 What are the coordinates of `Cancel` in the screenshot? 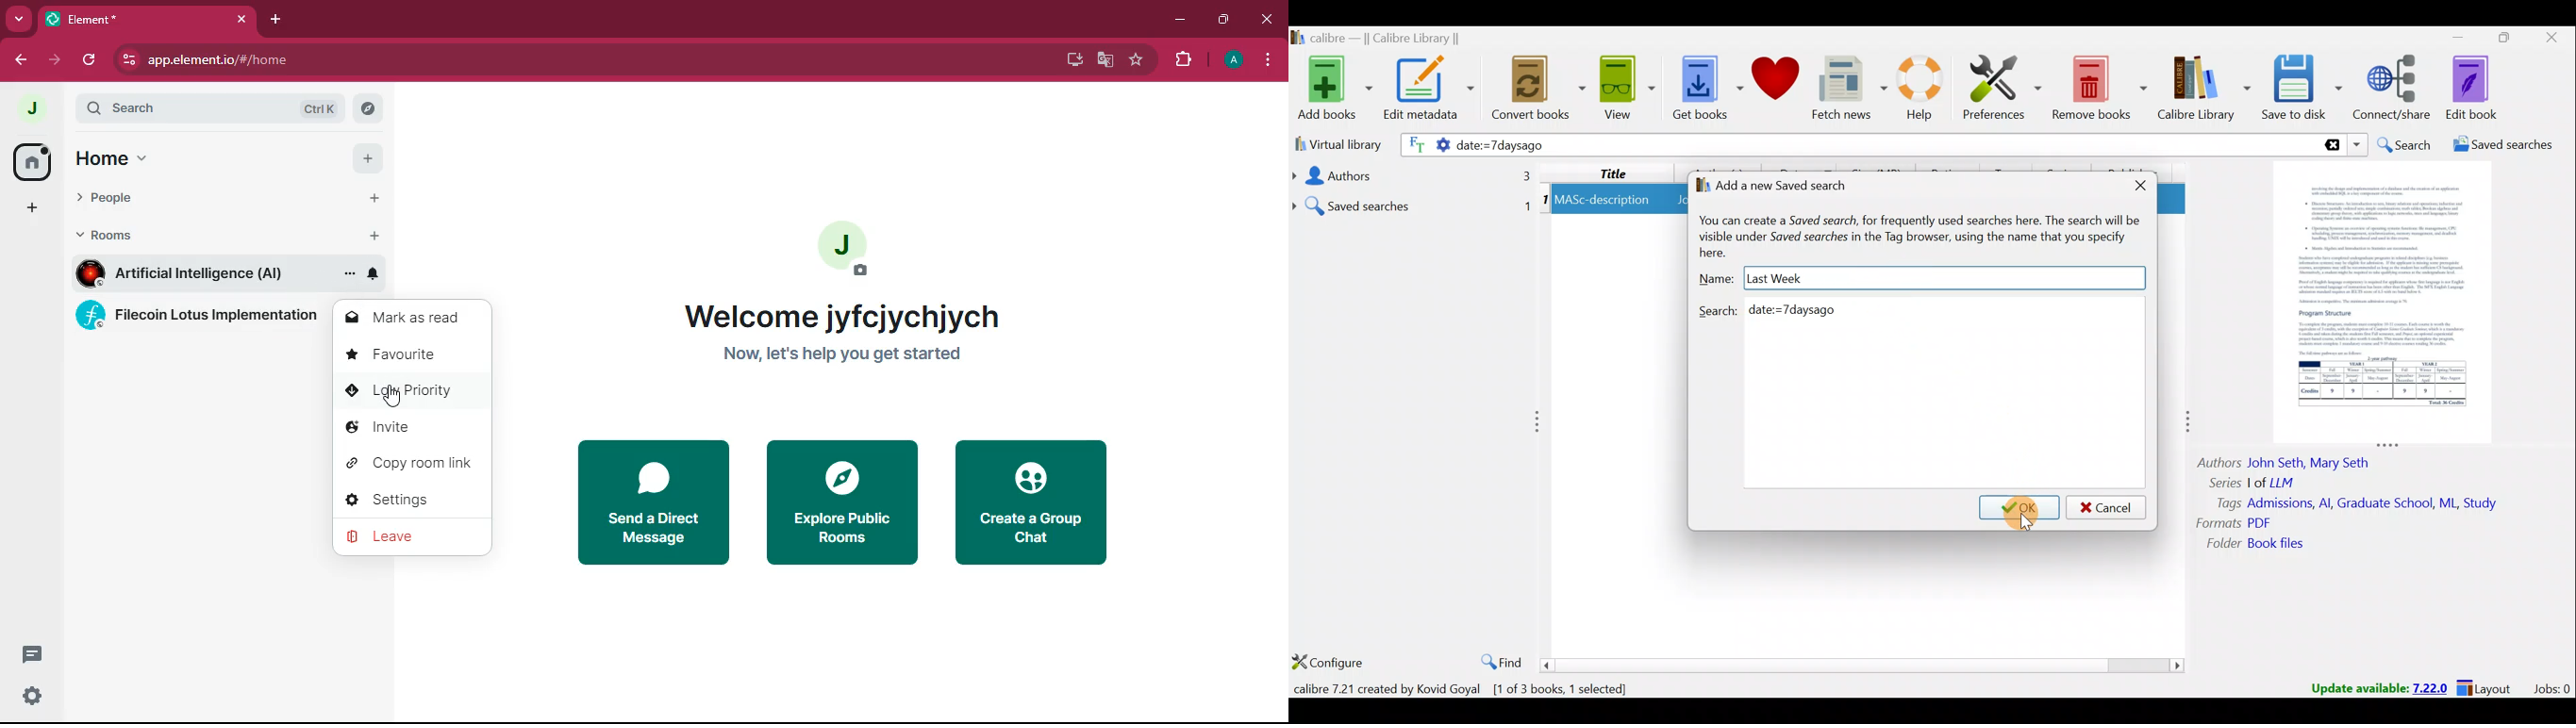 It's located at (2108, 507).